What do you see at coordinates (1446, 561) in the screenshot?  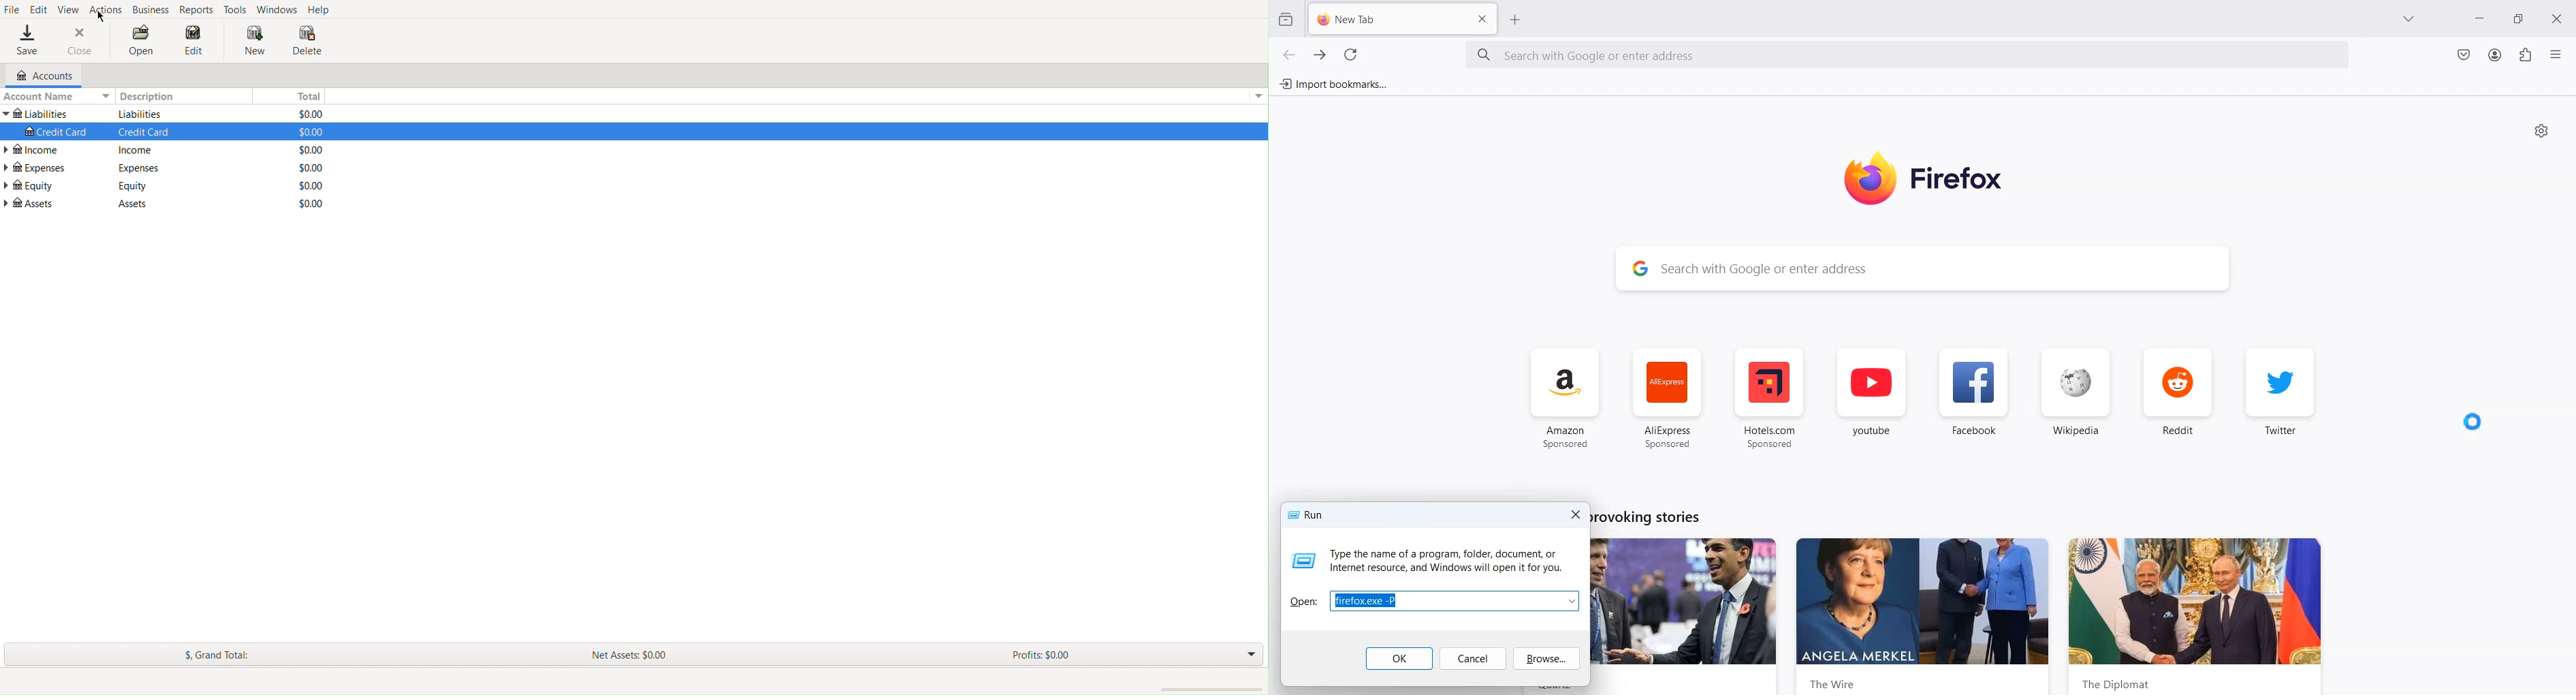 I see `Type the name of a program, folder, document, or
Internet resource, and Windows will open it for you.` at bounding box center [1446, 561].